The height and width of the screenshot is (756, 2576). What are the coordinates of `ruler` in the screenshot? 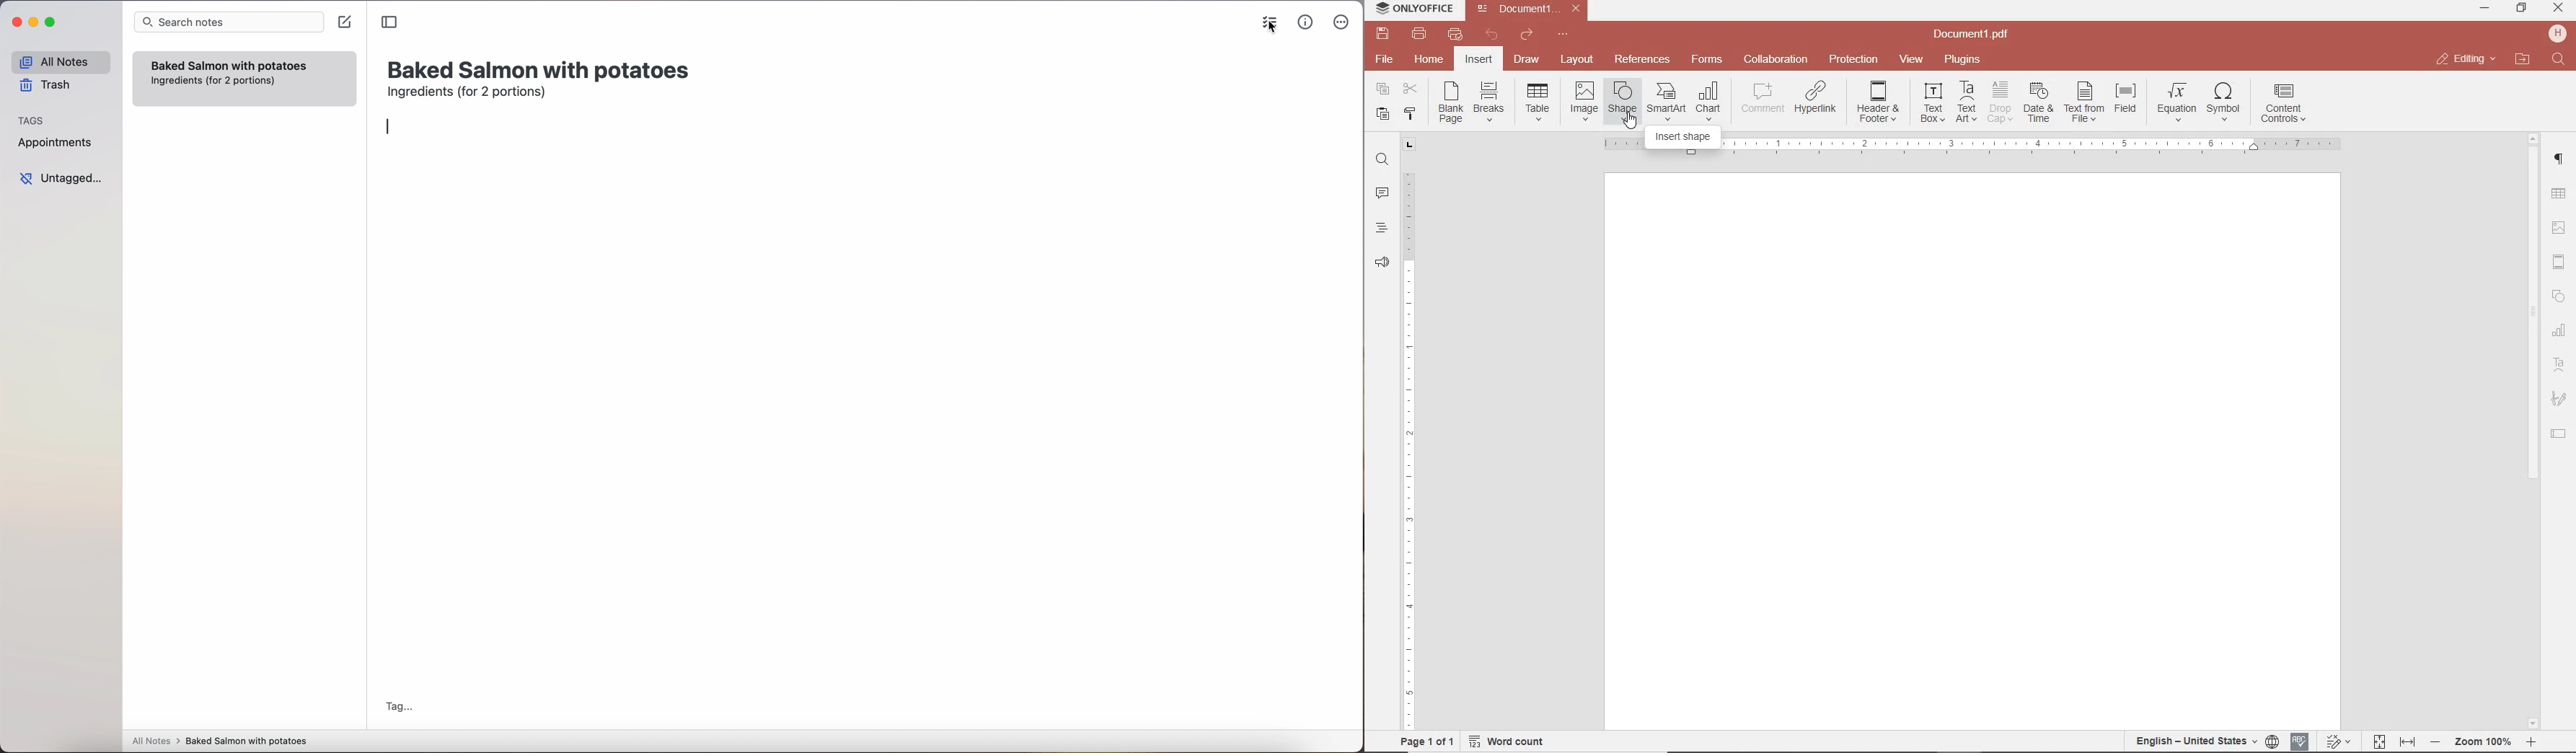 It's located at (1410, 441).